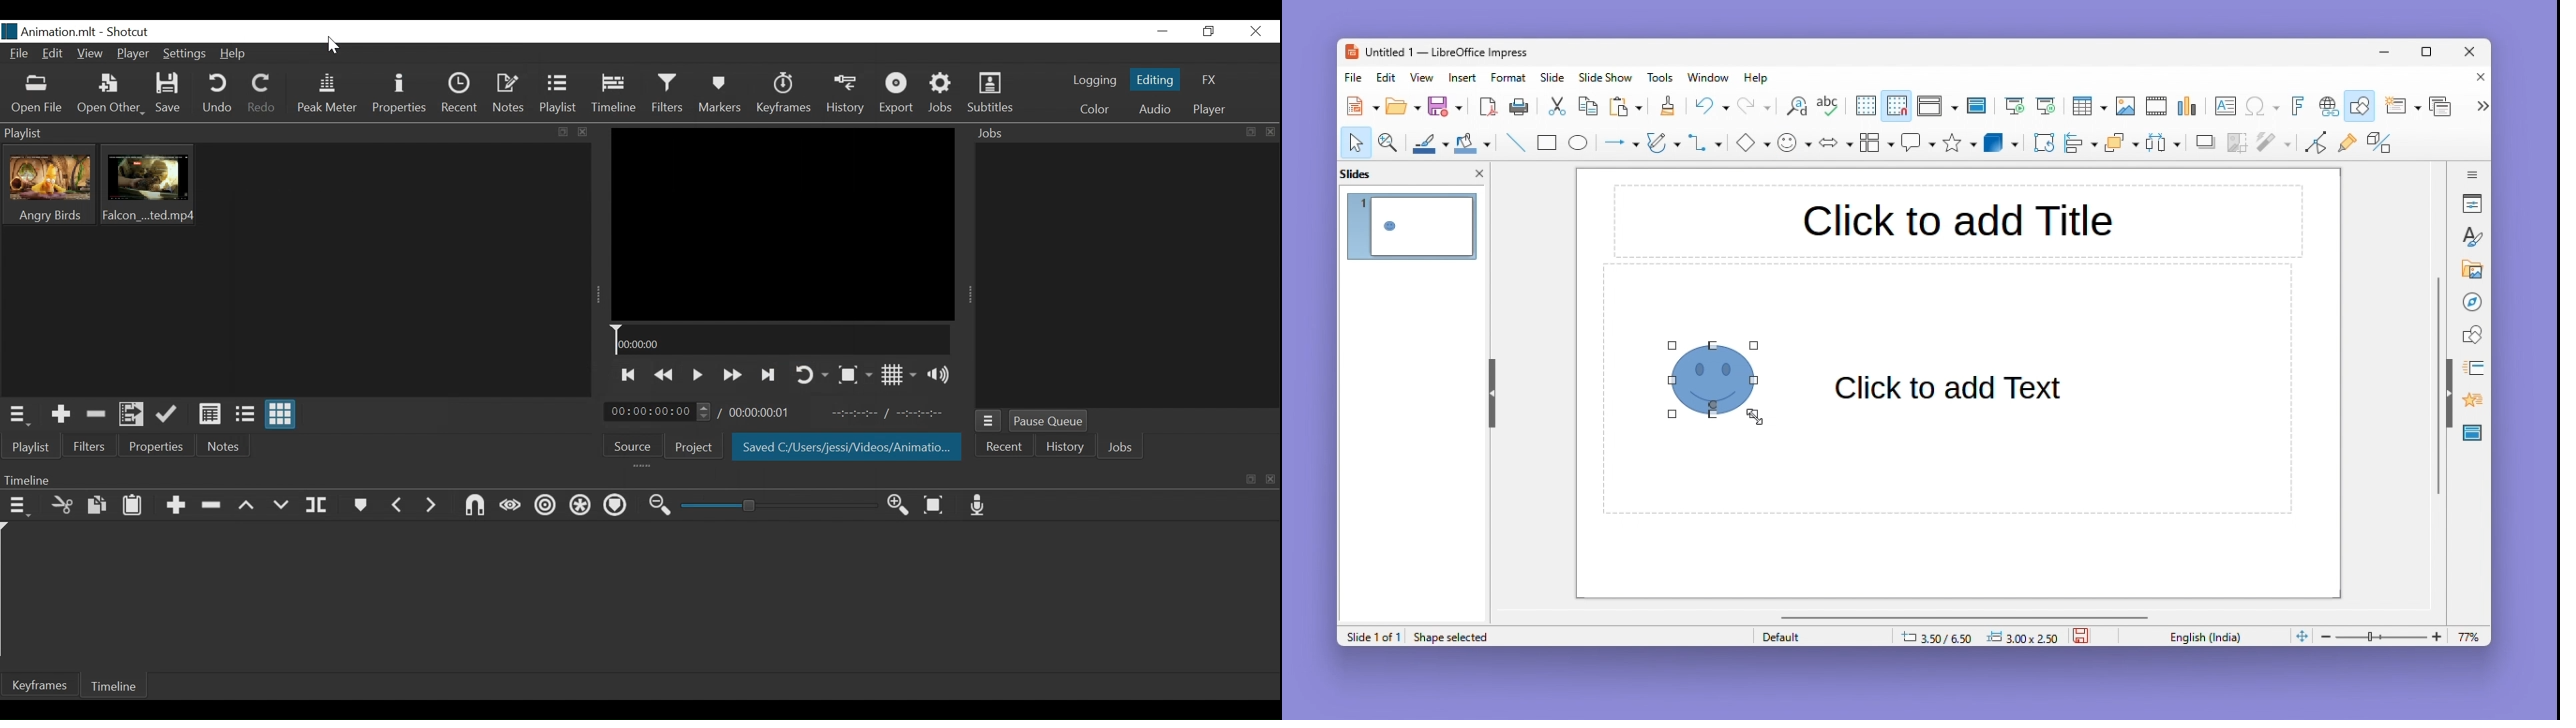 This screenshot has width=2576, height=728. I want to click on Jobs, so click(941, 93).